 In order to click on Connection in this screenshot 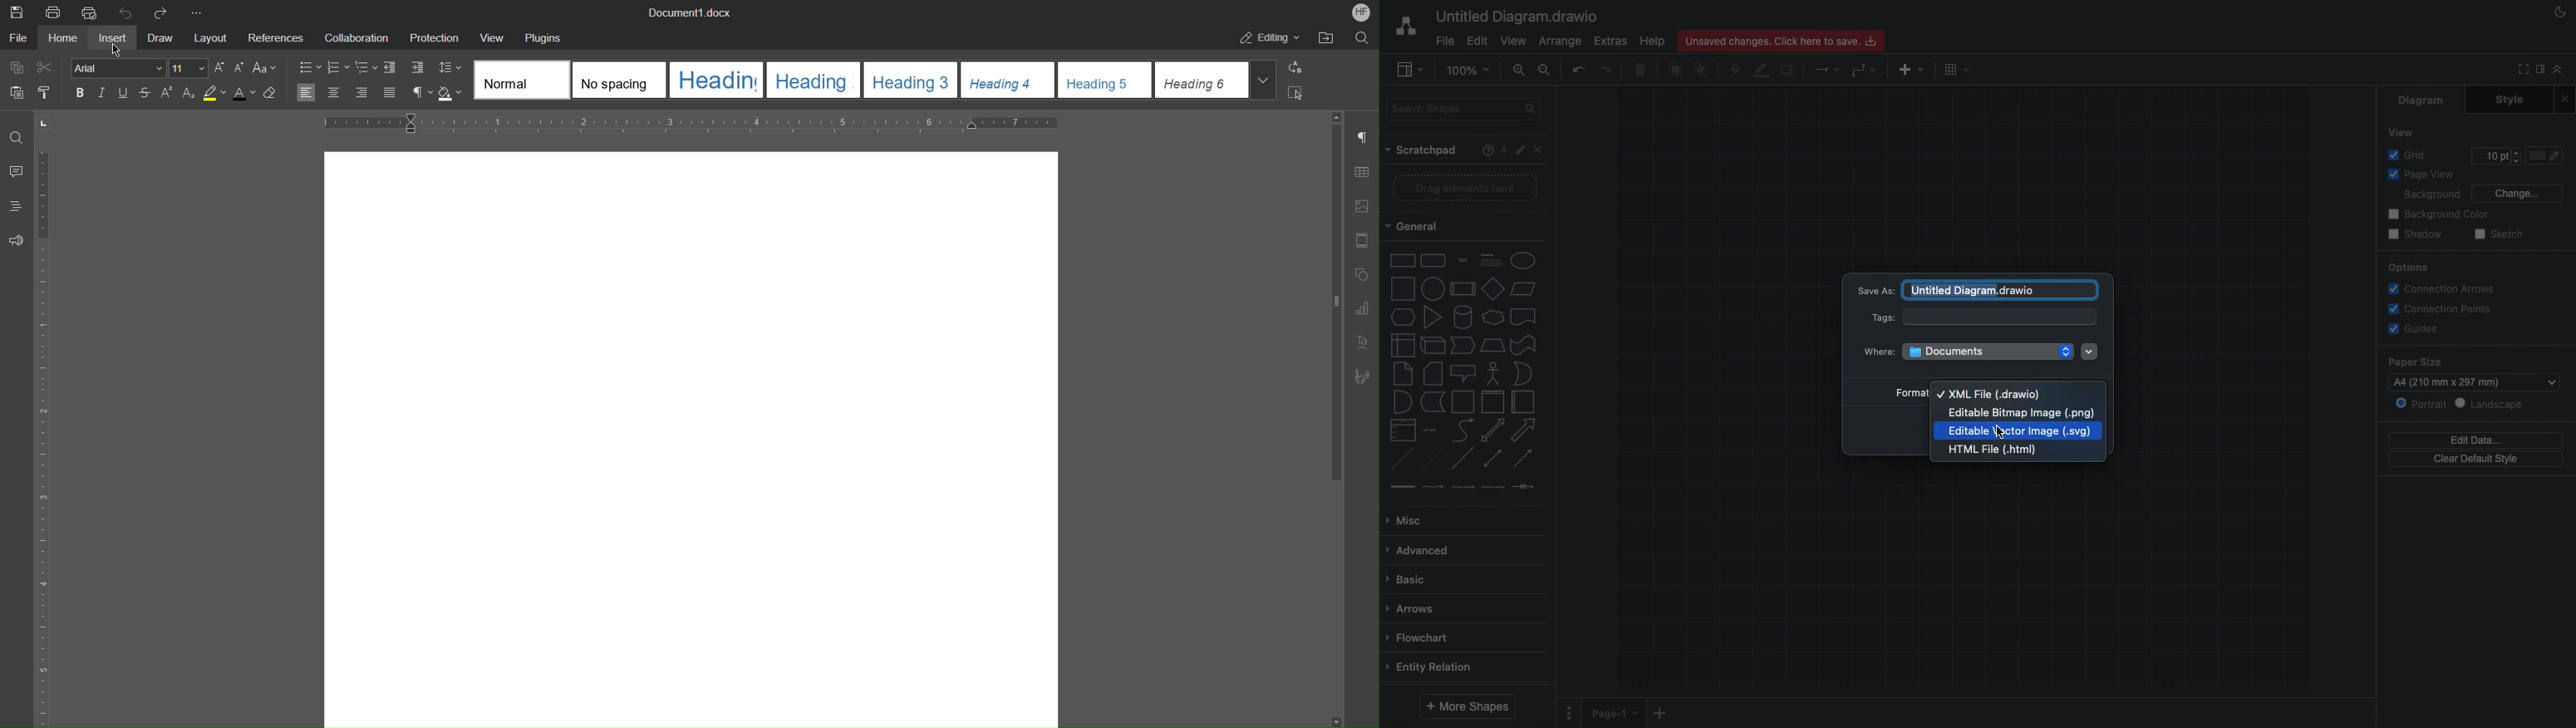, I will do `click(1827, 69)`.